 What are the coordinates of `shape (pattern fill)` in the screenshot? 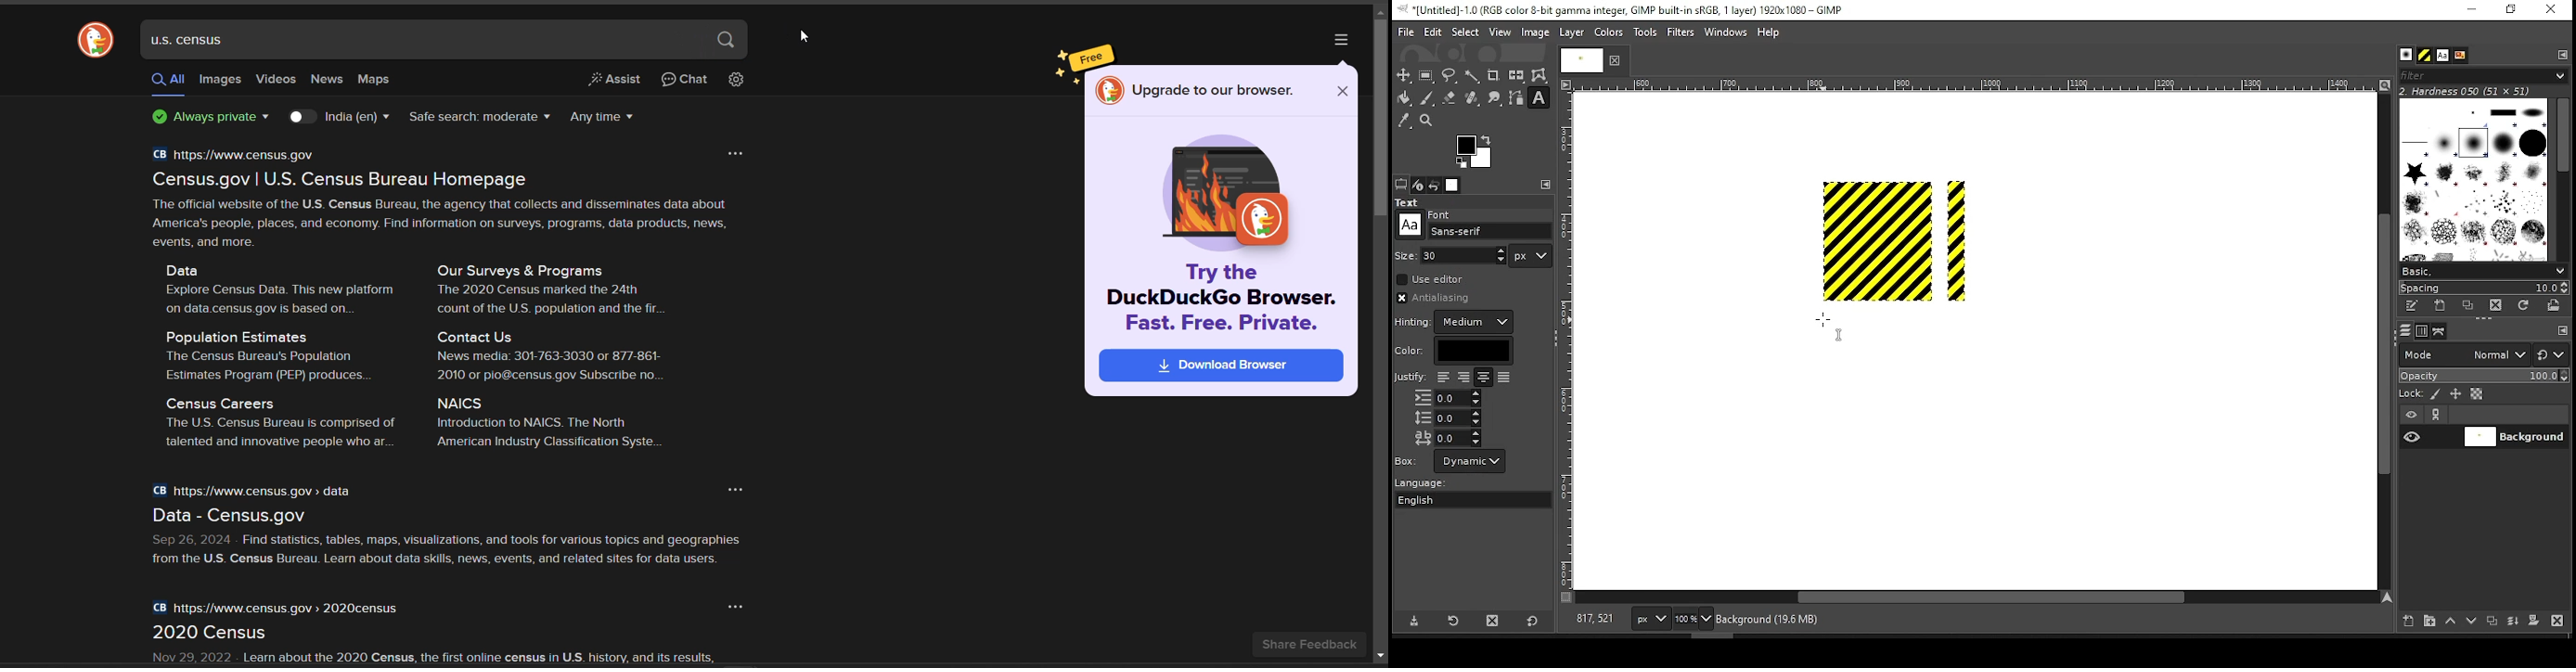 It's located at (1954, 243).